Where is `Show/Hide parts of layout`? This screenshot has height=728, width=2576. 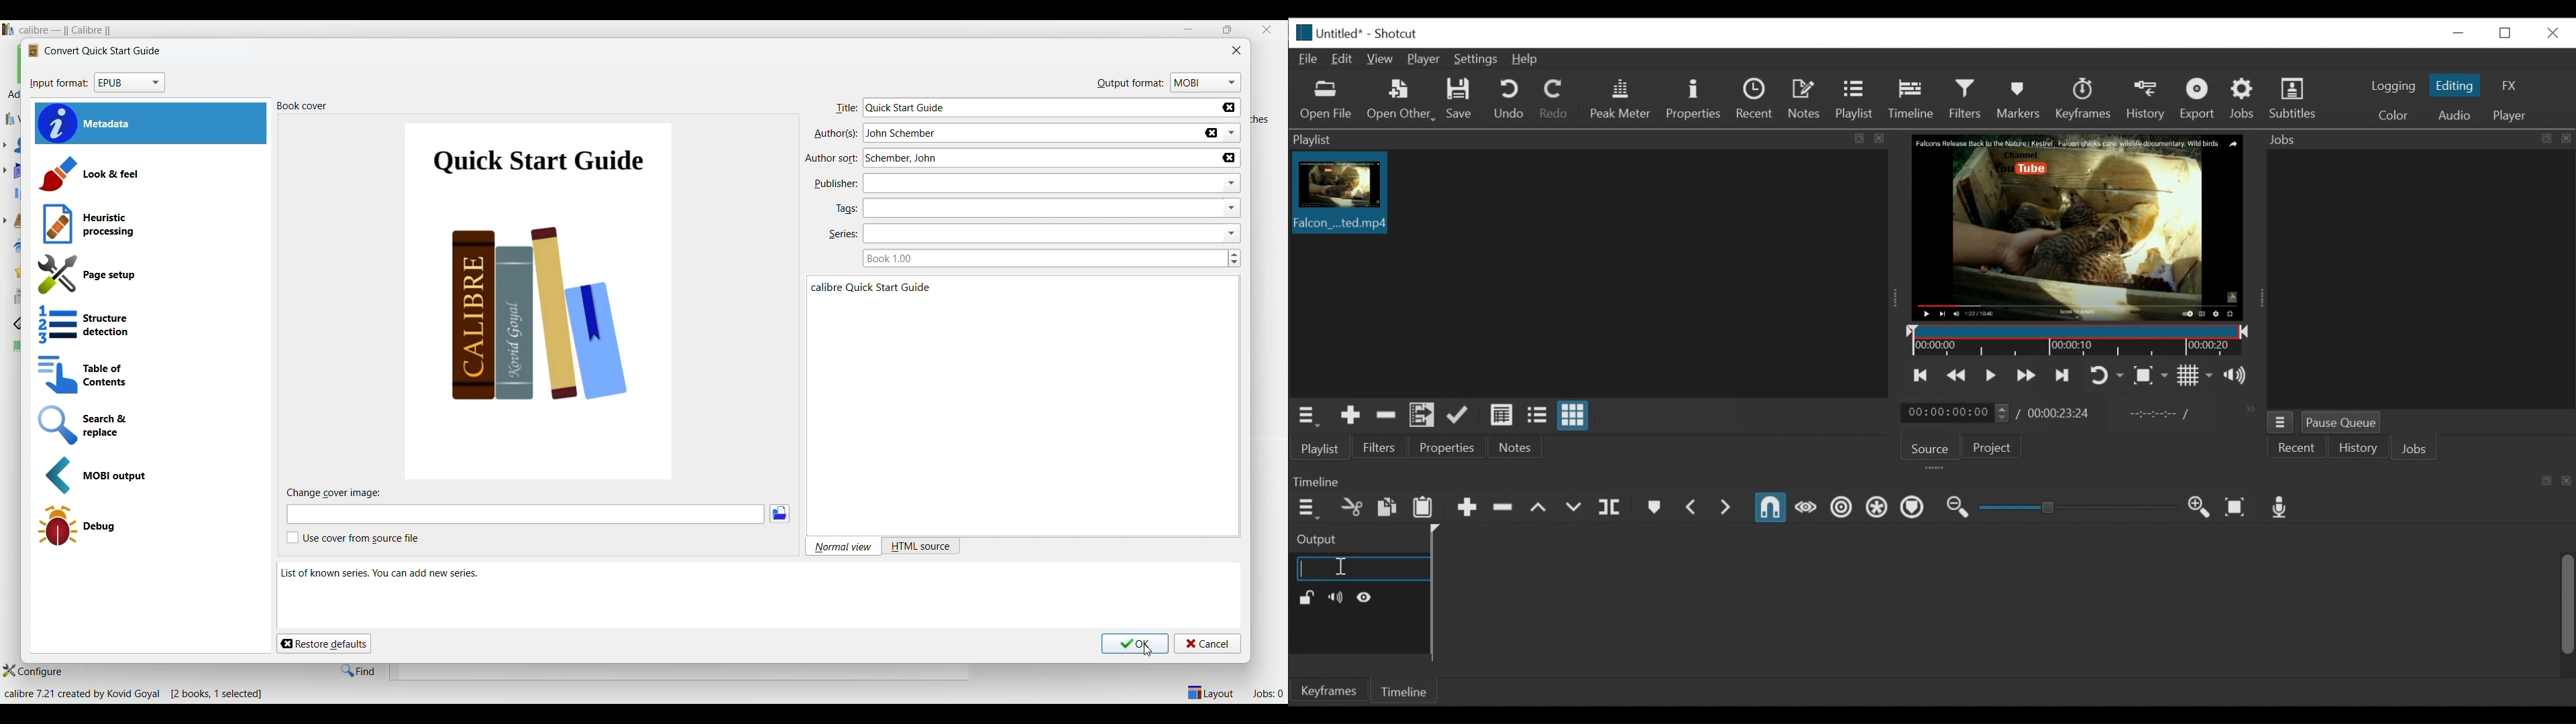 Show/Hide parts of layout is located at coordinates (1209, 692).